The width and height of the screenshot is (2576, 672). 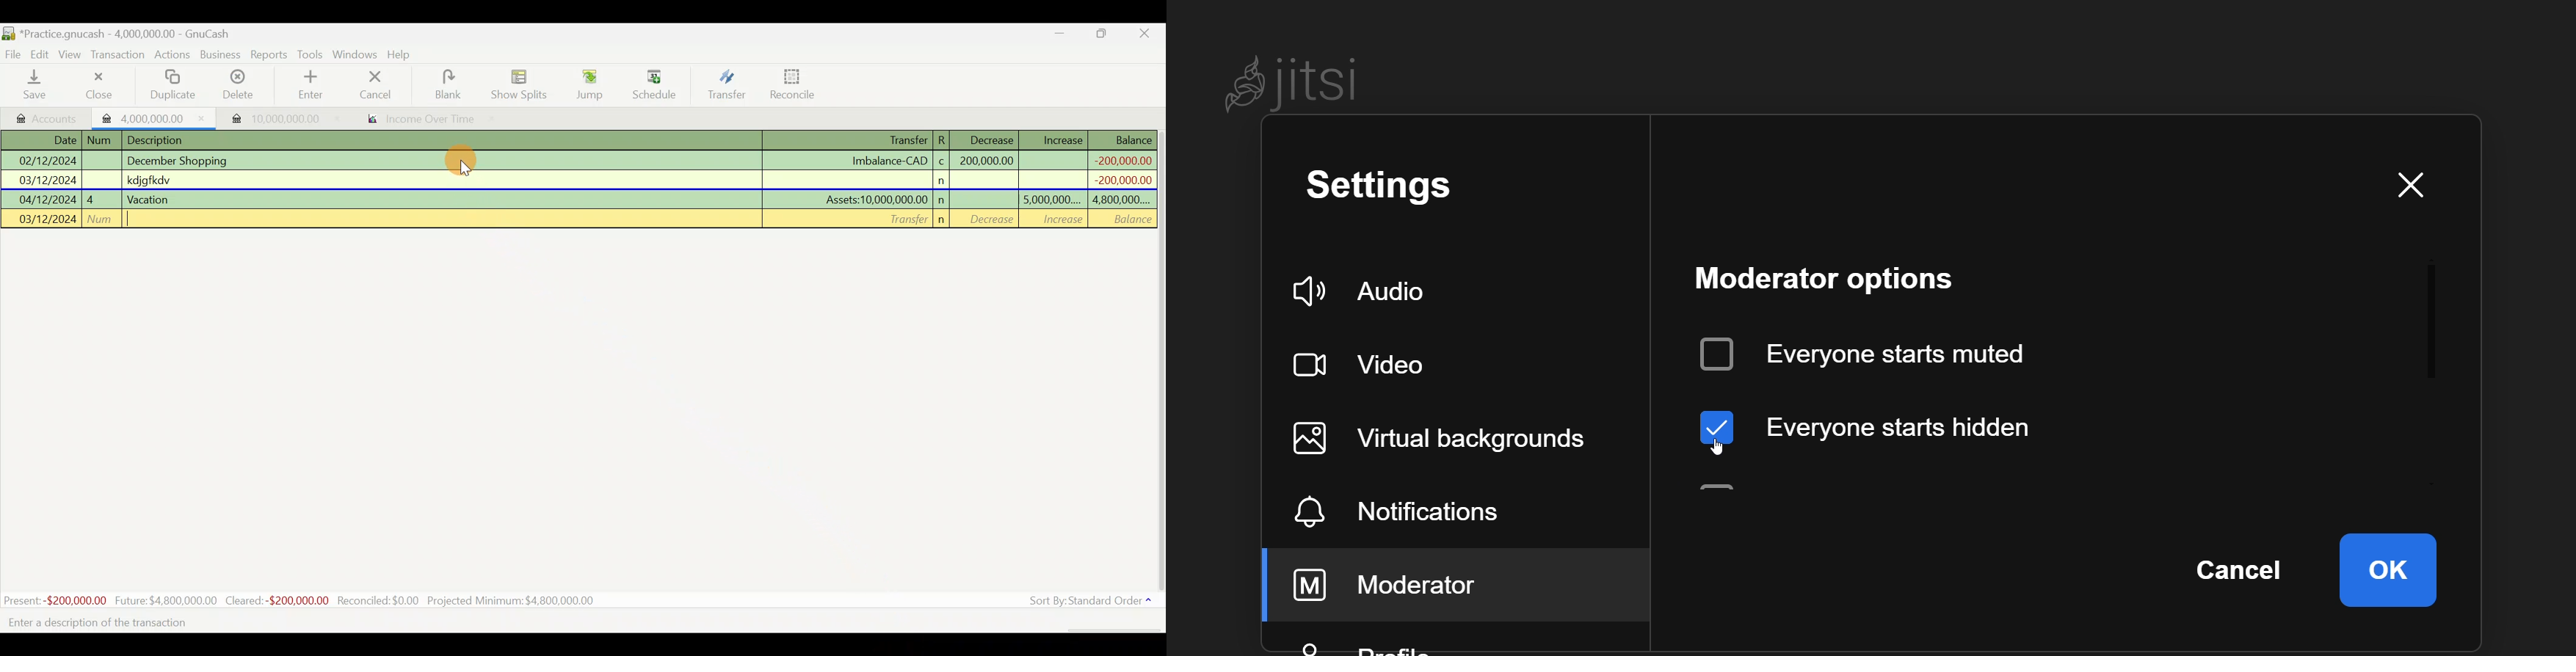 What do you see at coordinates (654, 85) in the screenshot?
I see `Schedule` at bounding box center [654, 85].